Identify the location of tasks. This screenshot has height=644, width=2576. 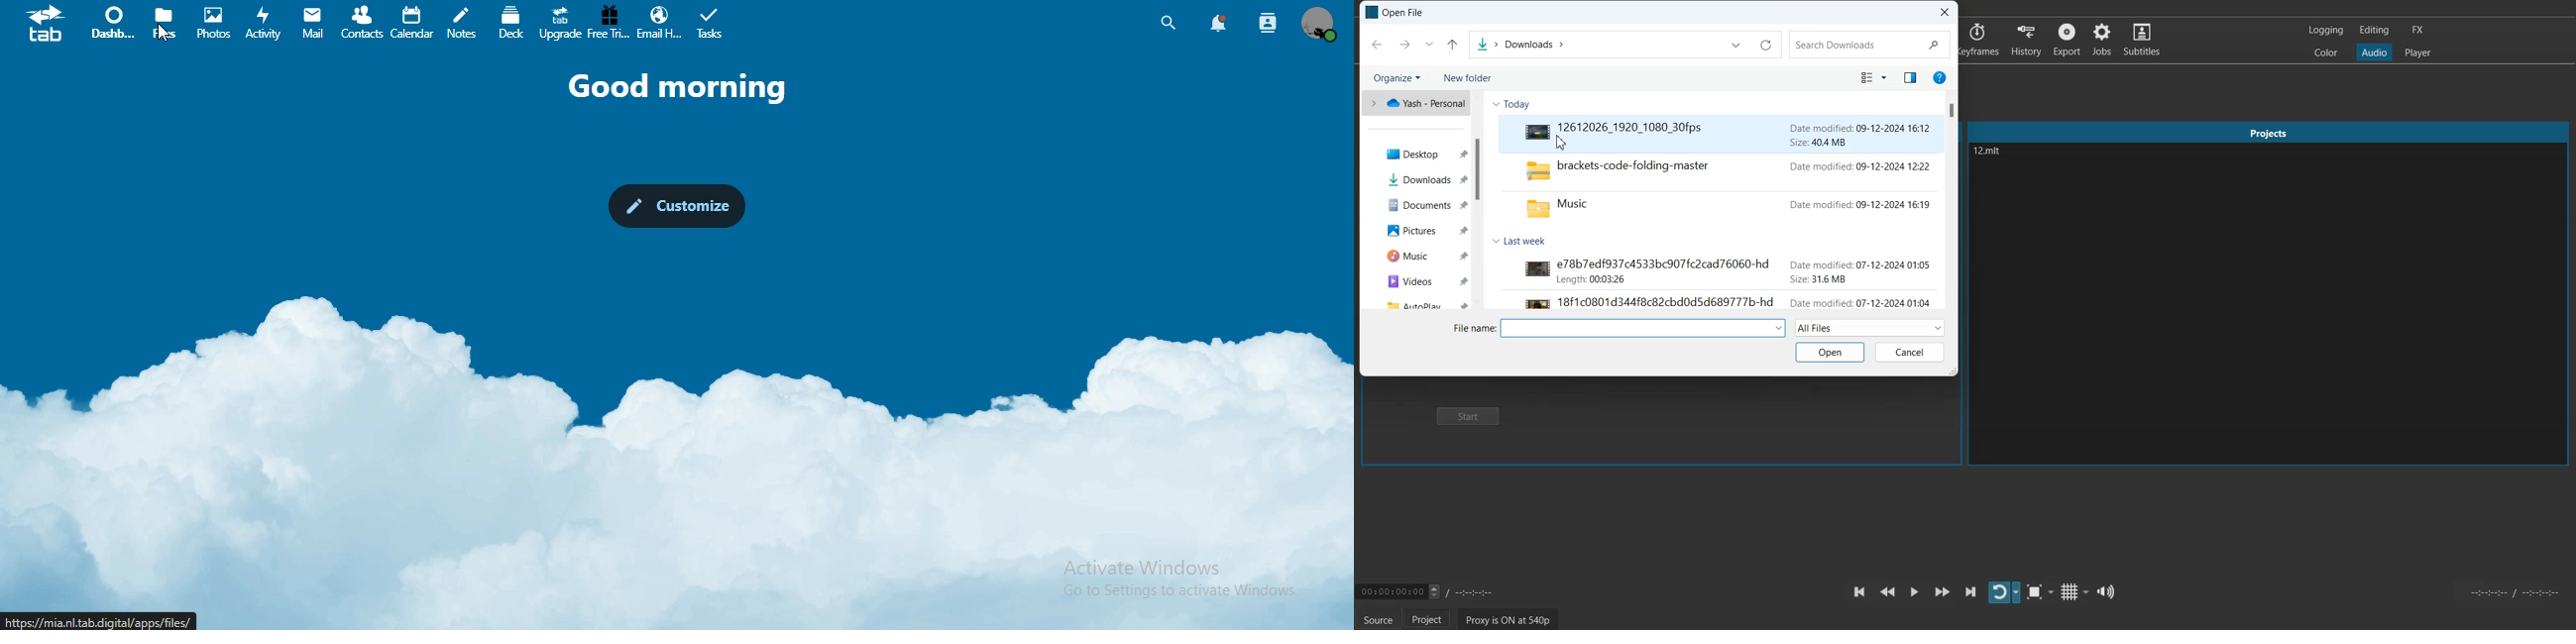
(713, 25).